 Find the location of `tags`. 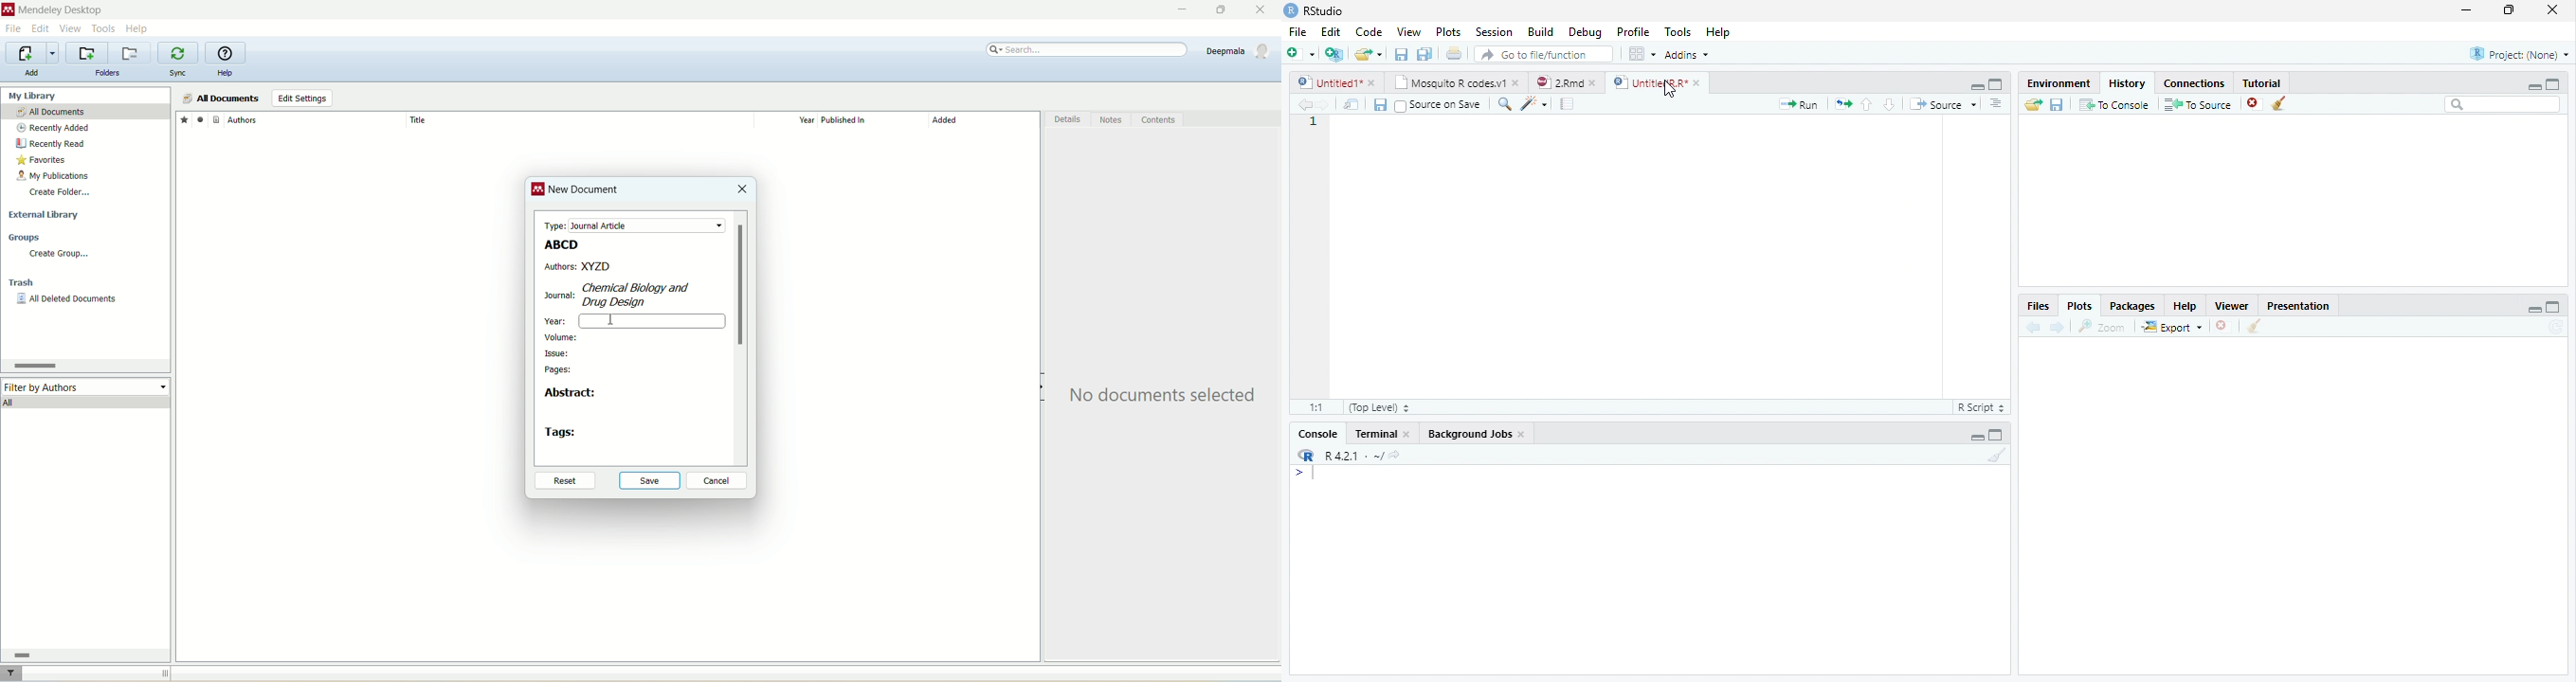

tags is located at coordinates (562, 432).